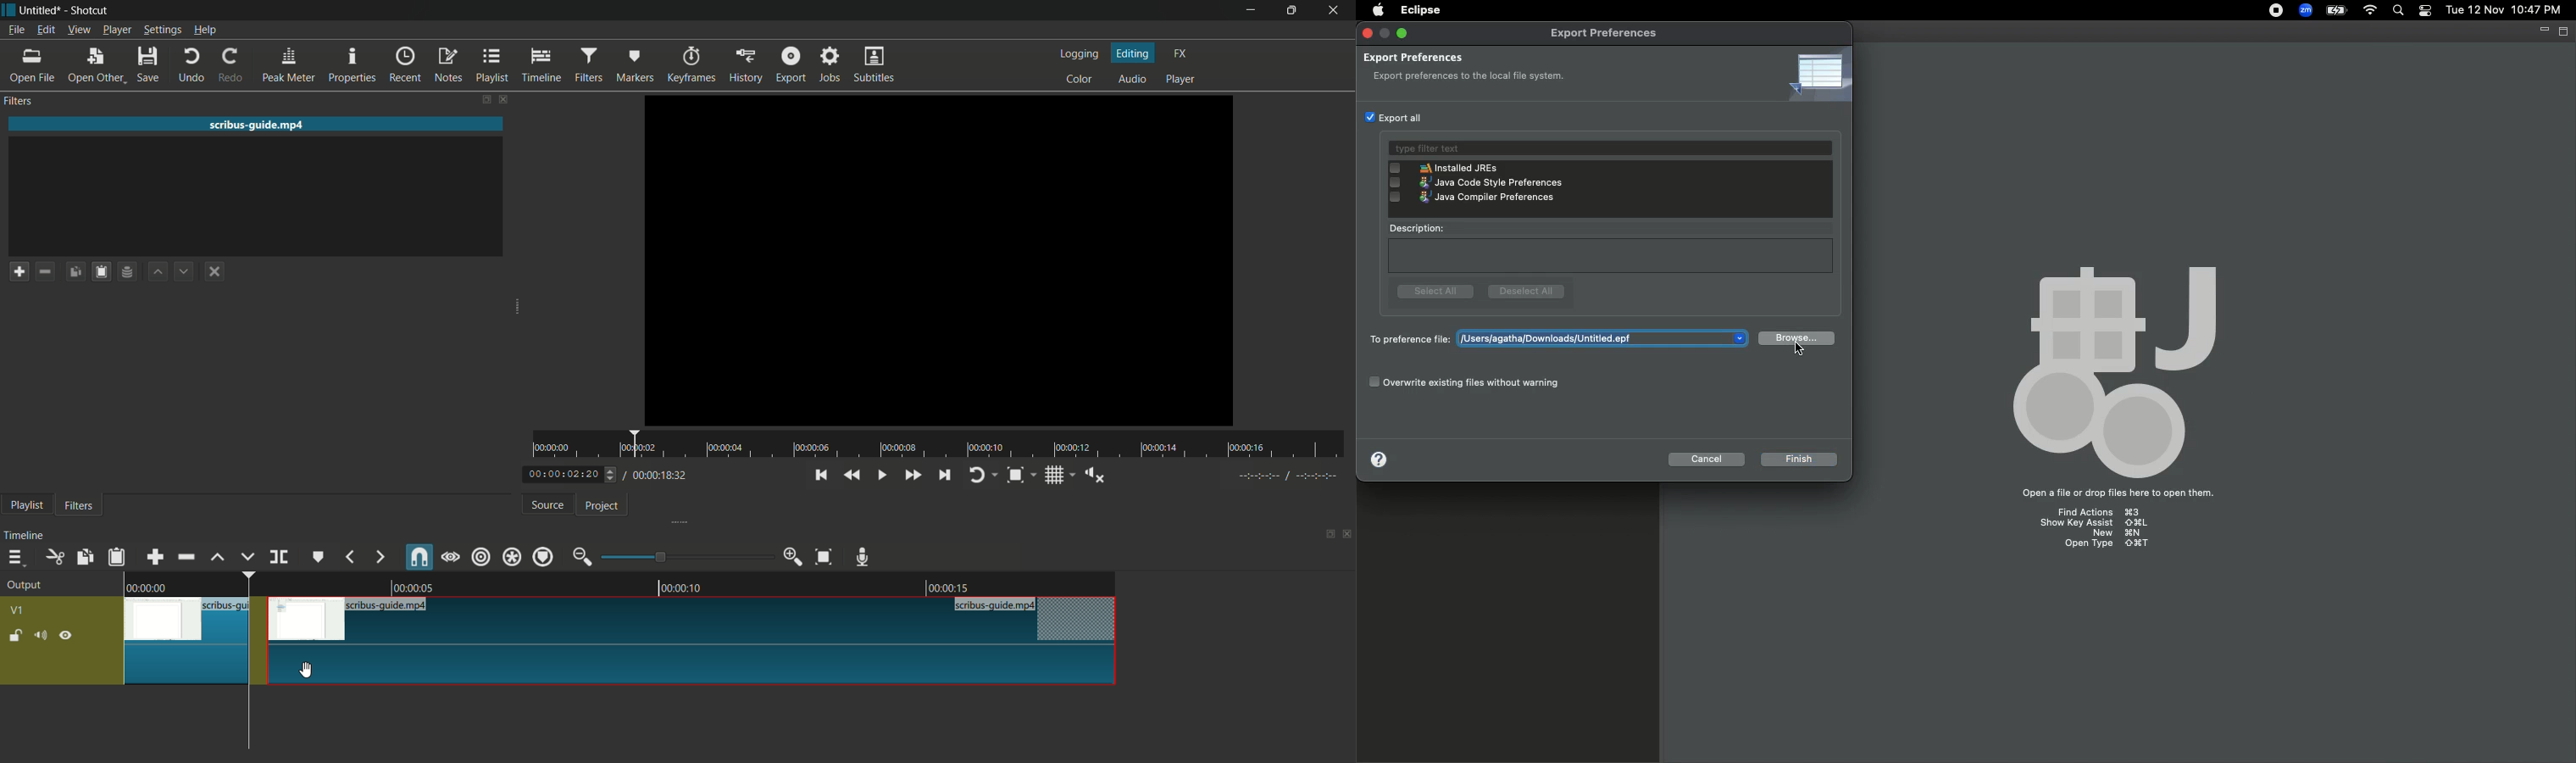 The image size is (2576, 784). I want to click on redo, so click(232, 64).